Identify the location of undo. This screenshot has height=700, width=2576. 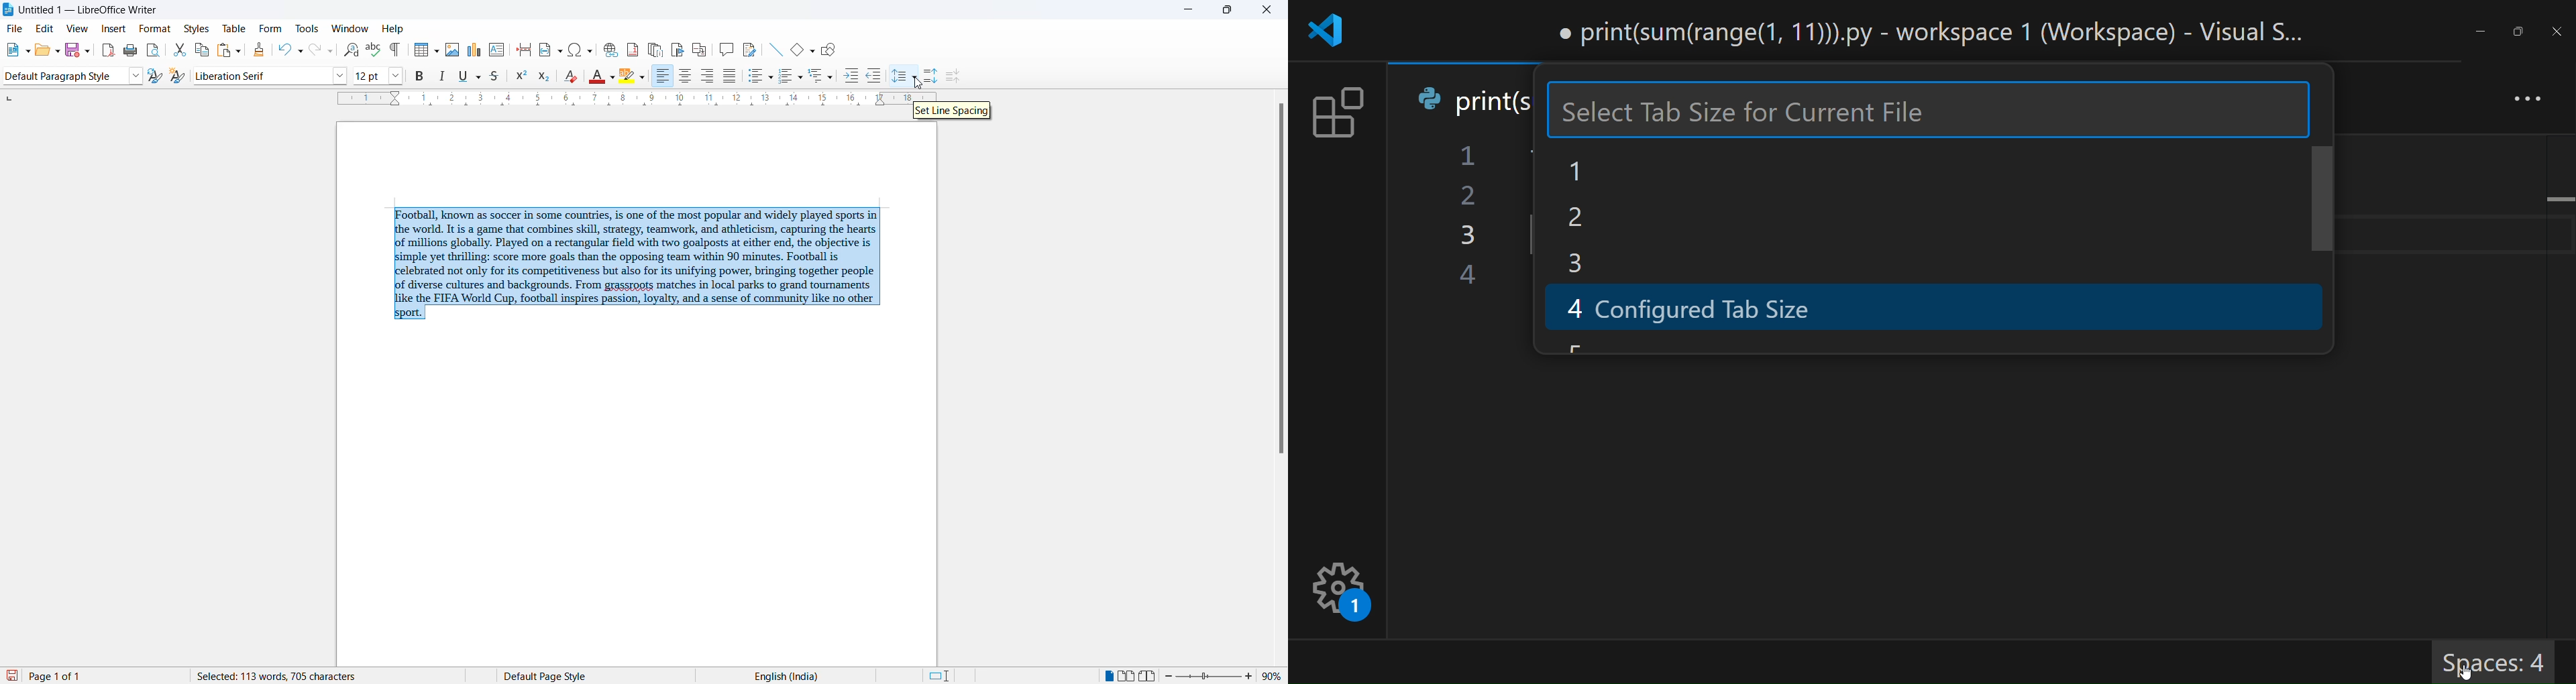
(290, 50).